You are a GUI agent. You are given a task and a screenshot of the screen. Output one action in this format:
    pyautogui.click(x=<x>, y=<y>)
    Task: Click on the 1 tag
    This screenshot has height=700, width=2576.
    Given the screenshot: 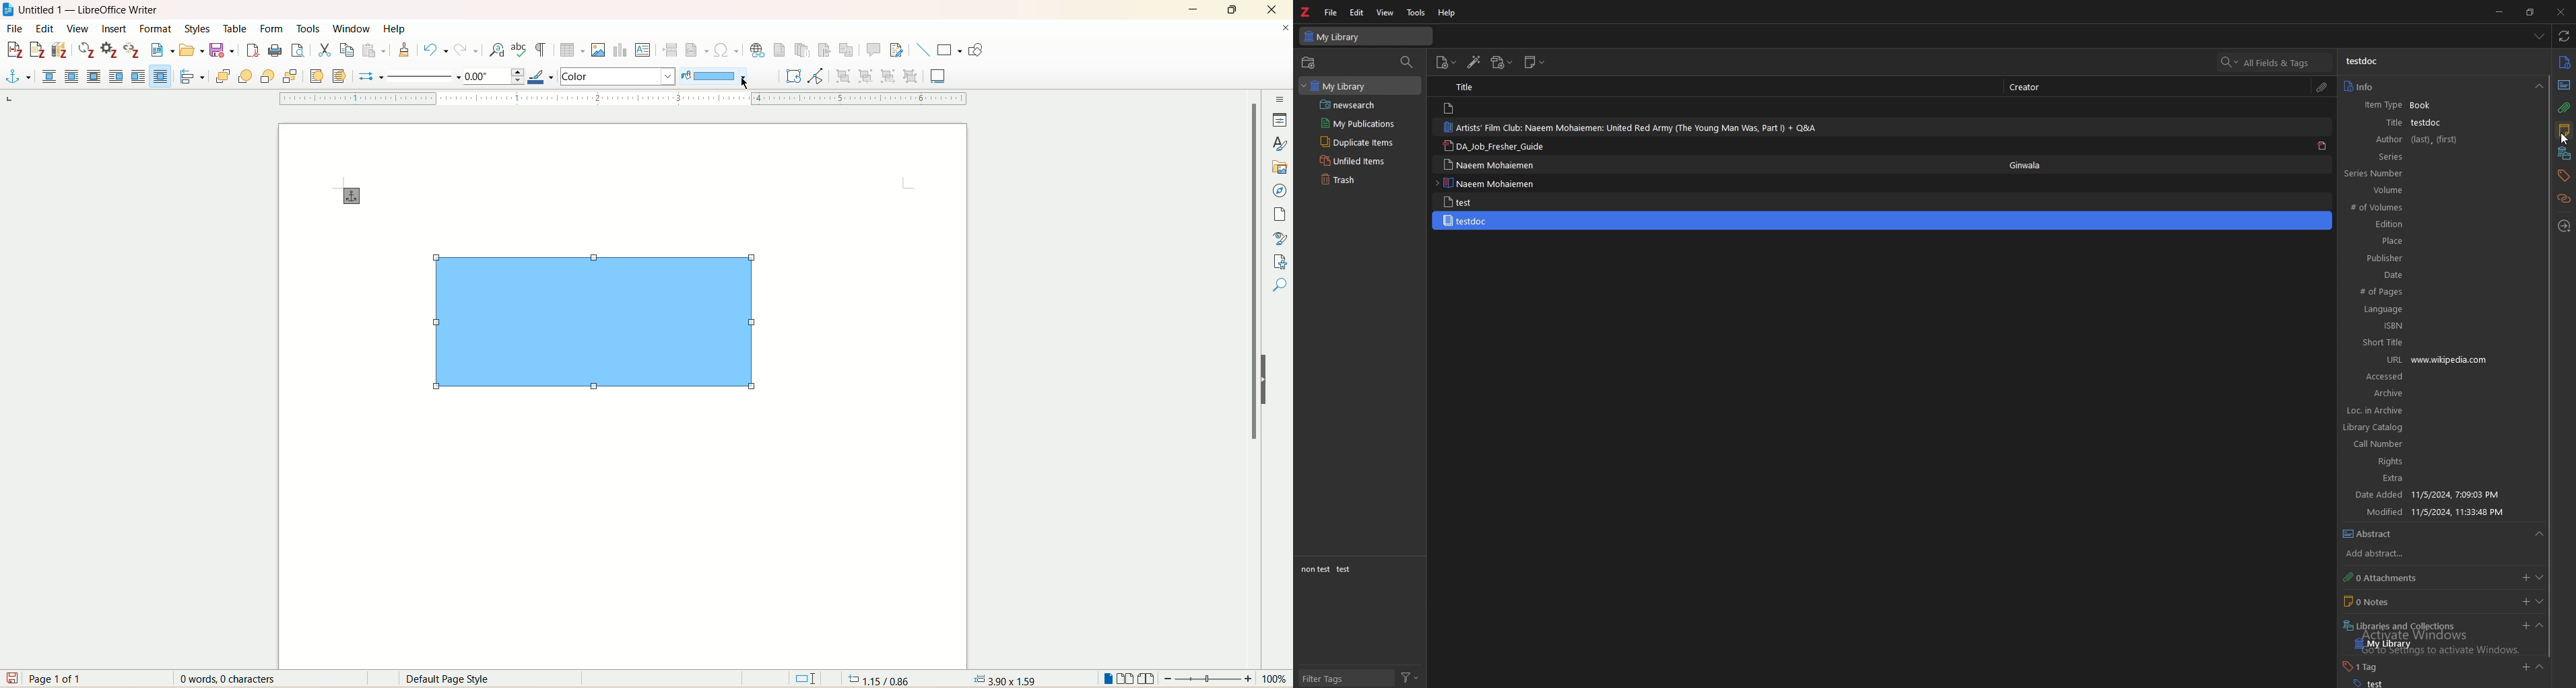 What is the action you would take?
    pyautogui.click(x=2370, y=667)
    